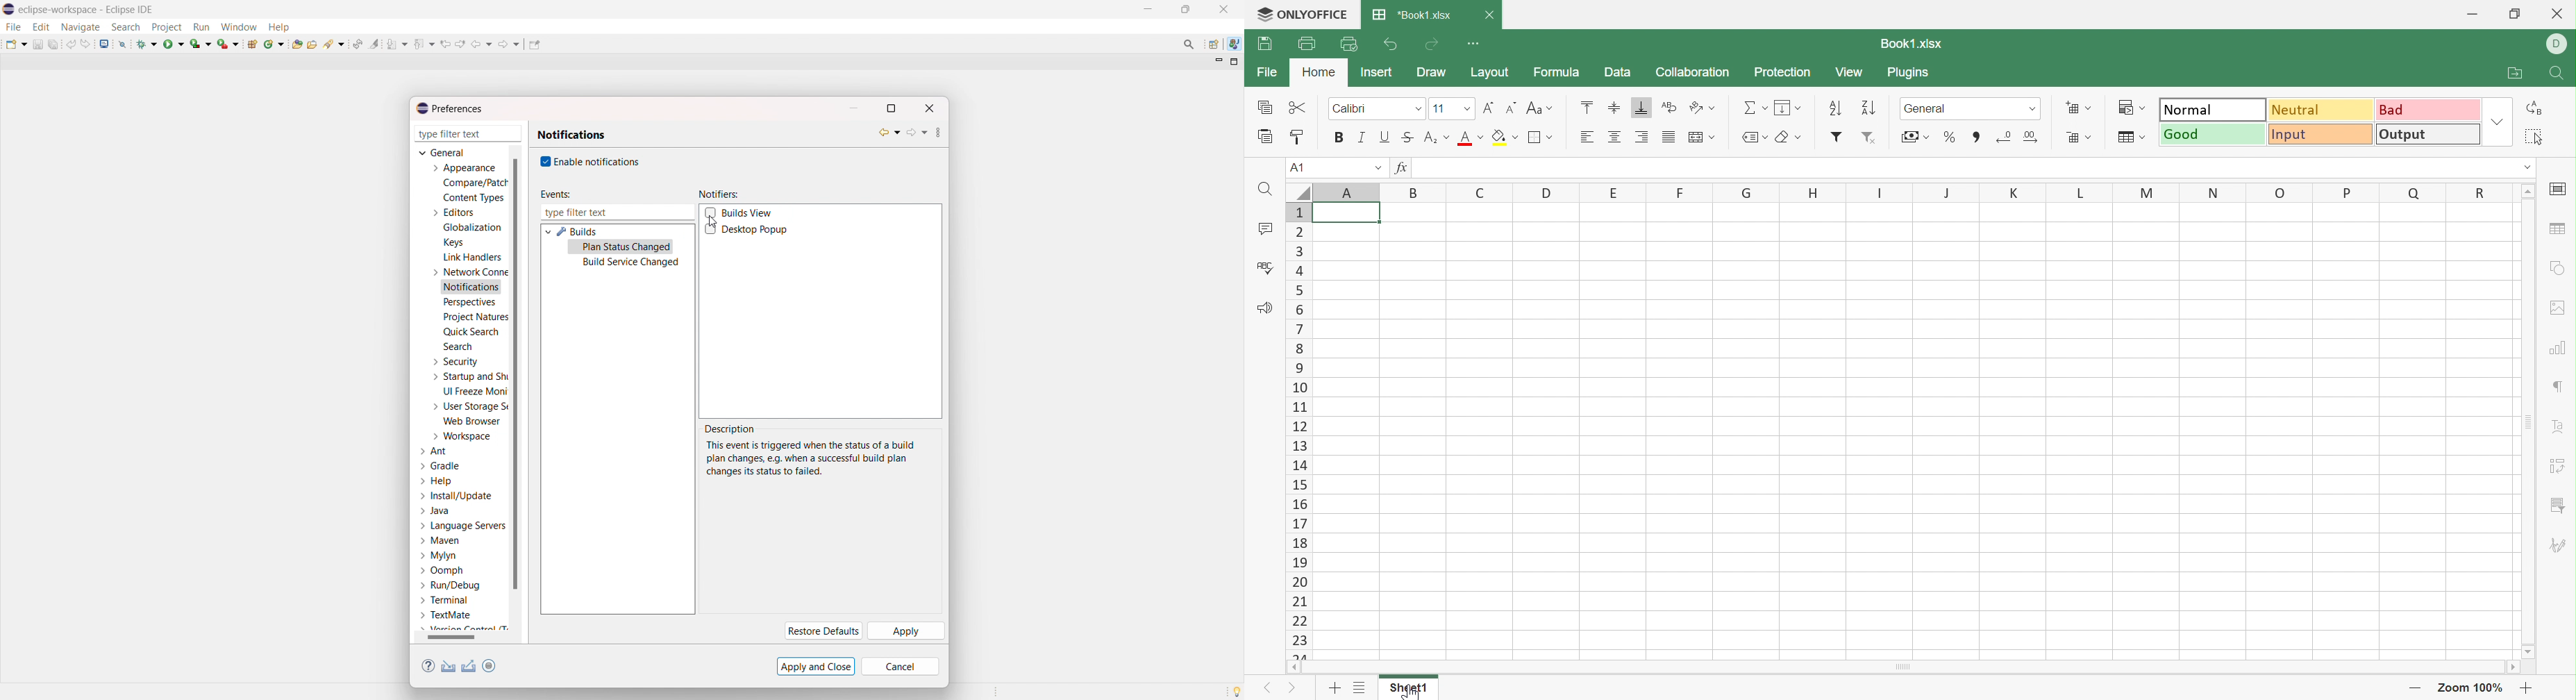  Describe the element at coordinates (2428, 109) in the screenshot. I see `Bad` at that location.